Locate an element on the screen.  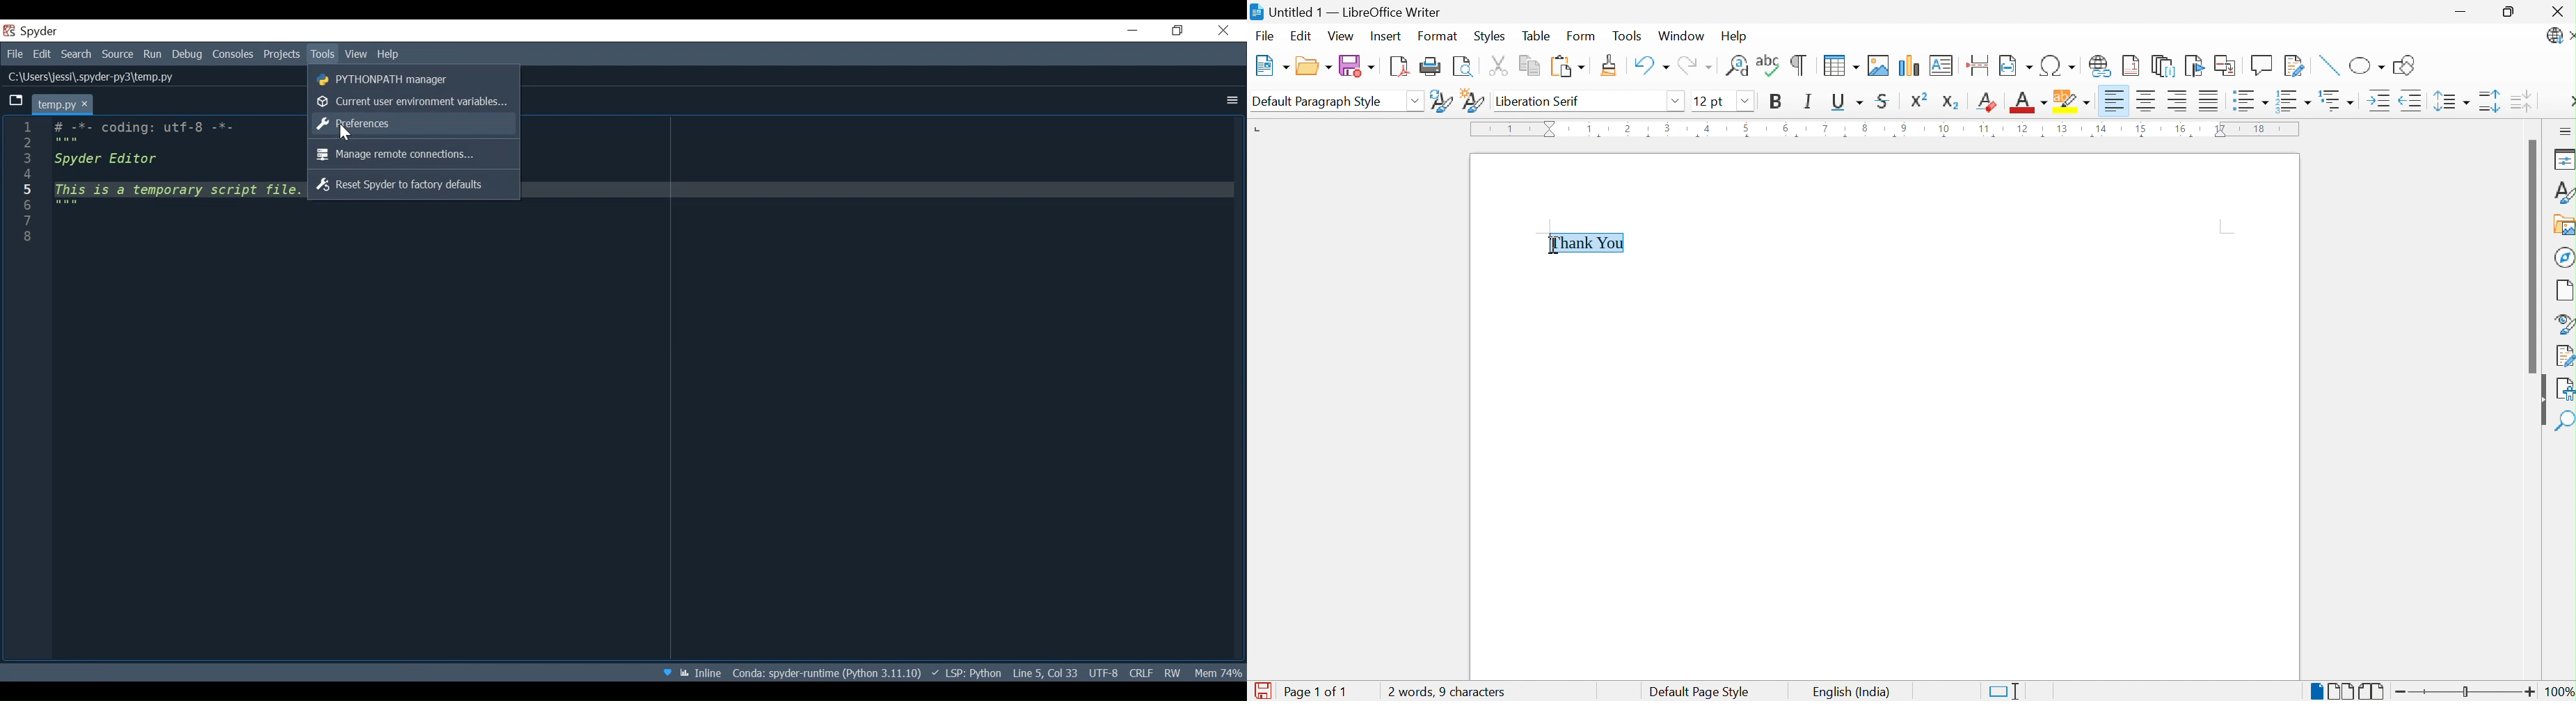
Book View is located at coordinates (2373, 689).